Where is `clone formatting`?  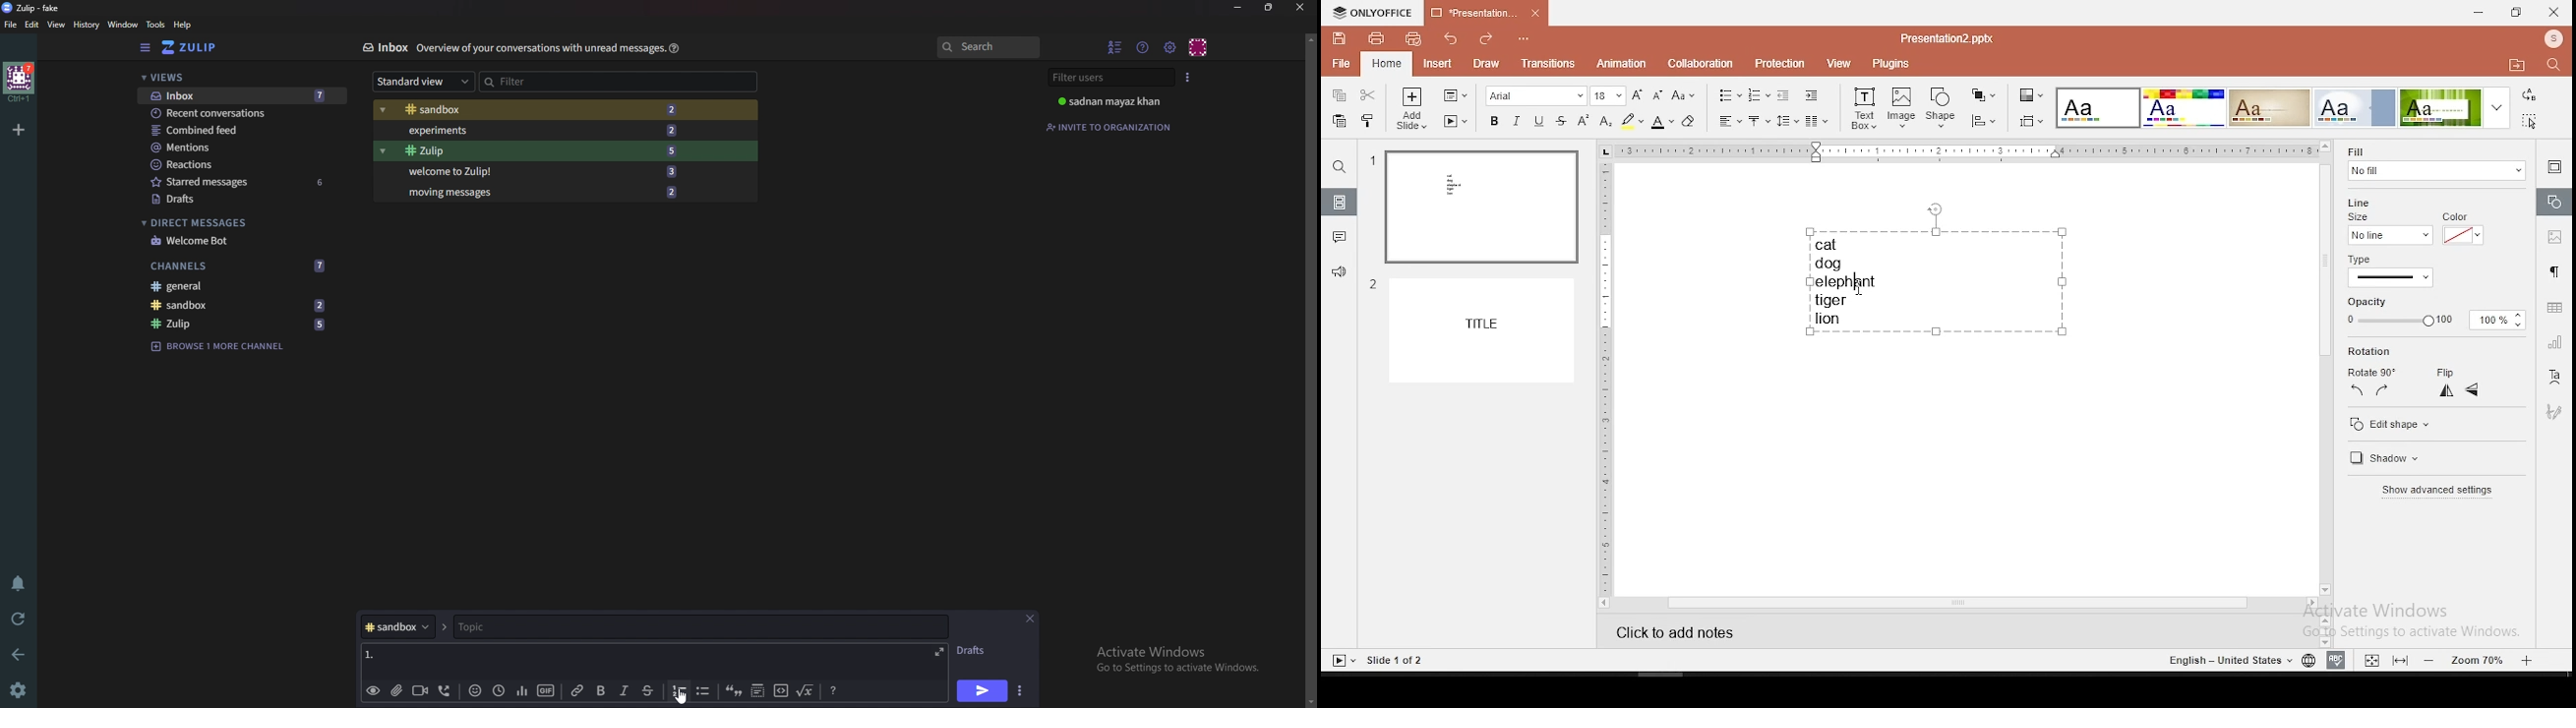 clone formatting is located at coordinates (1368, 120).